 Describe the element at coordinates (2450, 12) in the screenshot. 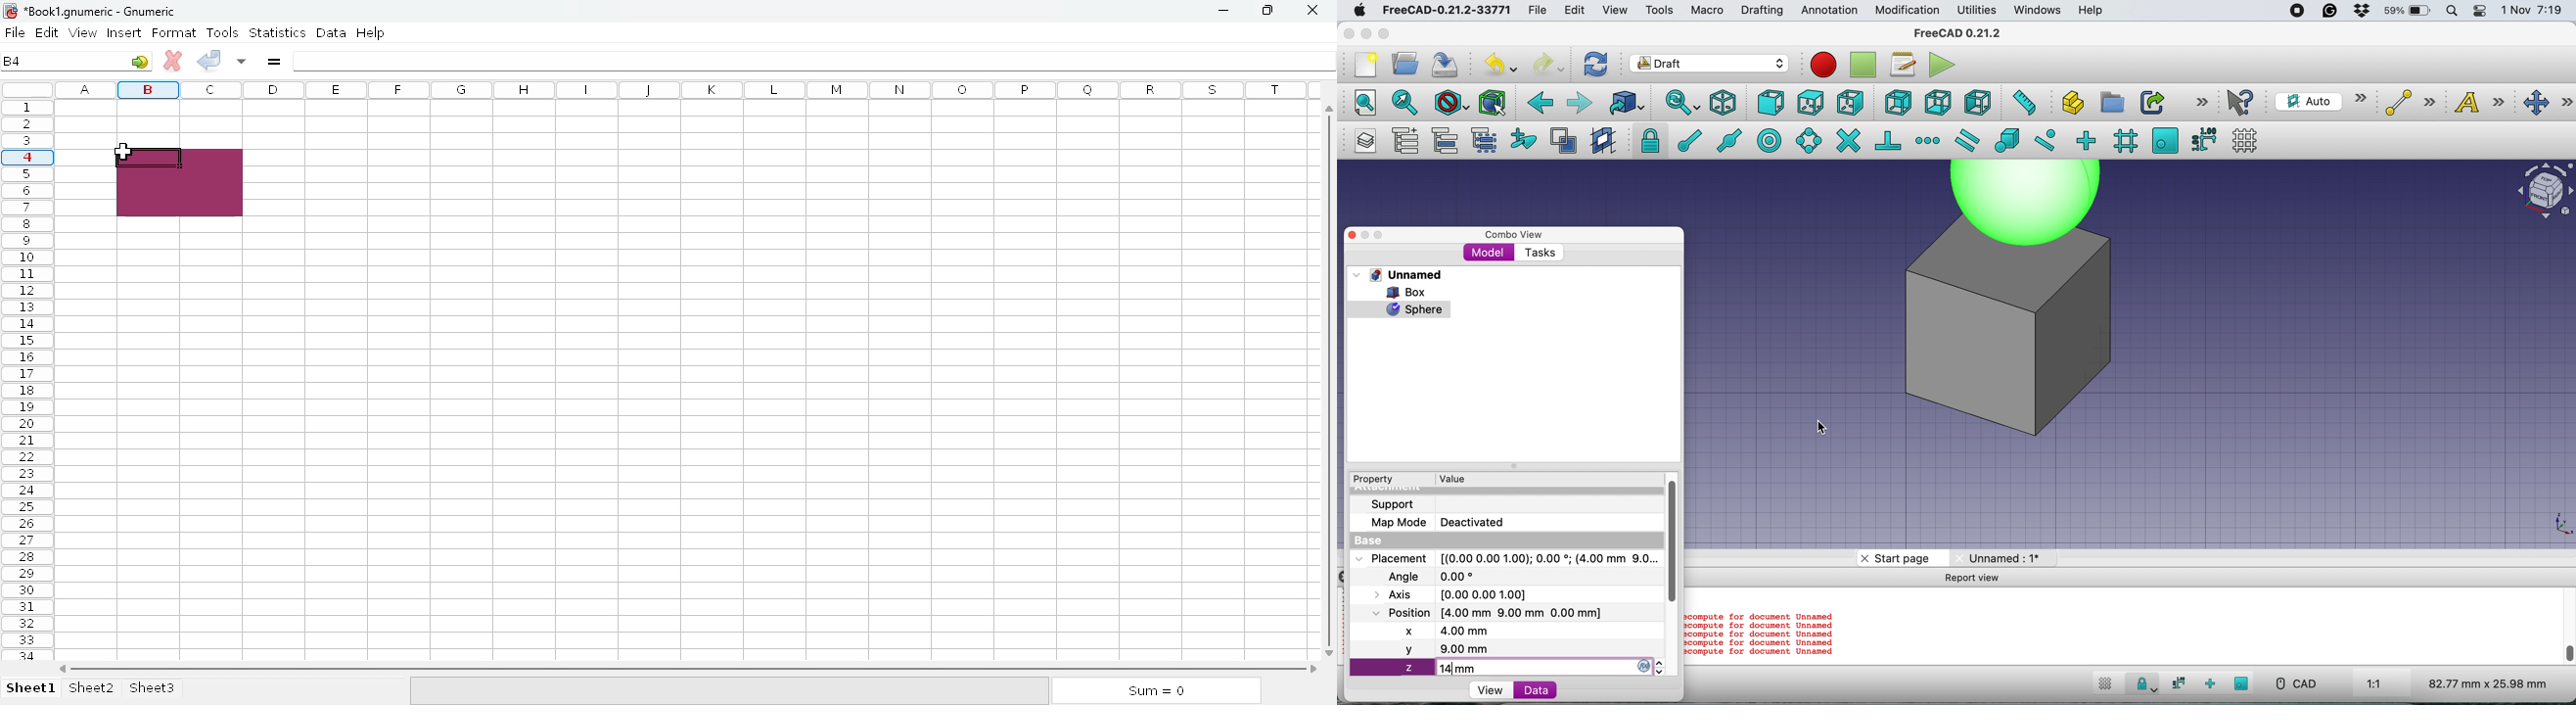

I see `spotlight search` at that location.